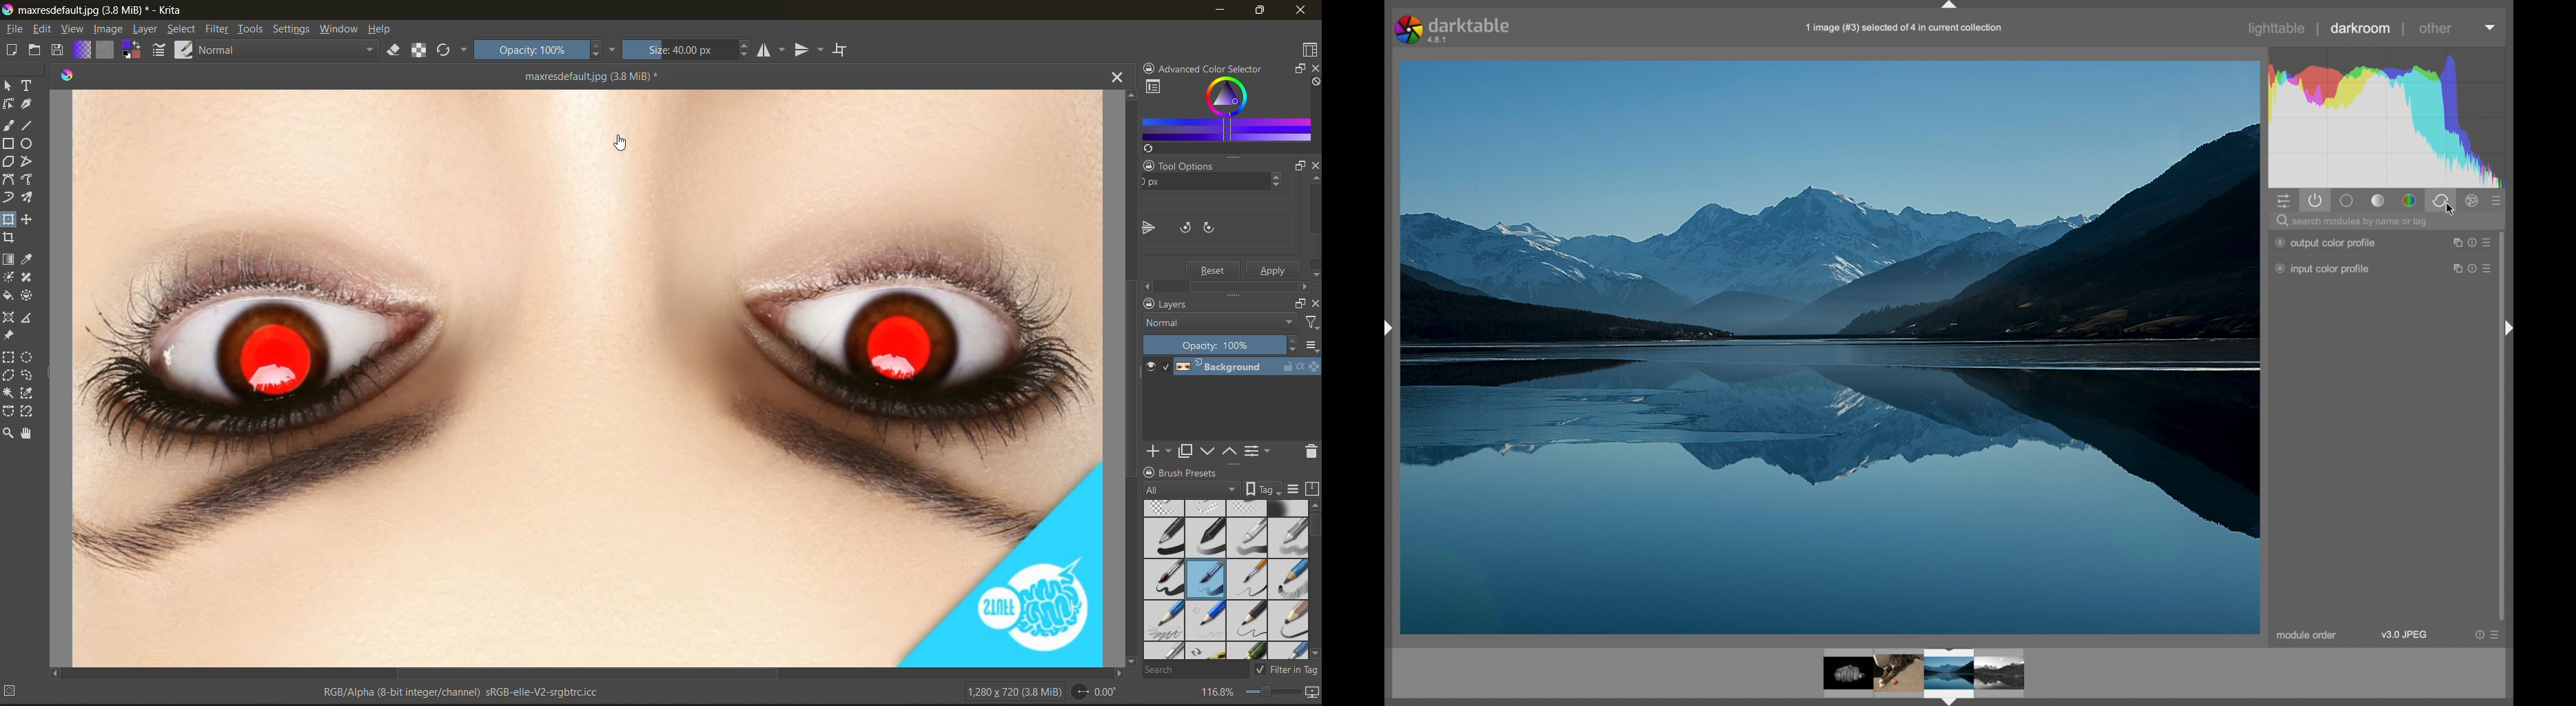 The height and width of the screenshot is (728, 2576). What do you see at coordinates (1298, 168) in the screenshot?
I see `float docker` at bounding box center [1298, 168].